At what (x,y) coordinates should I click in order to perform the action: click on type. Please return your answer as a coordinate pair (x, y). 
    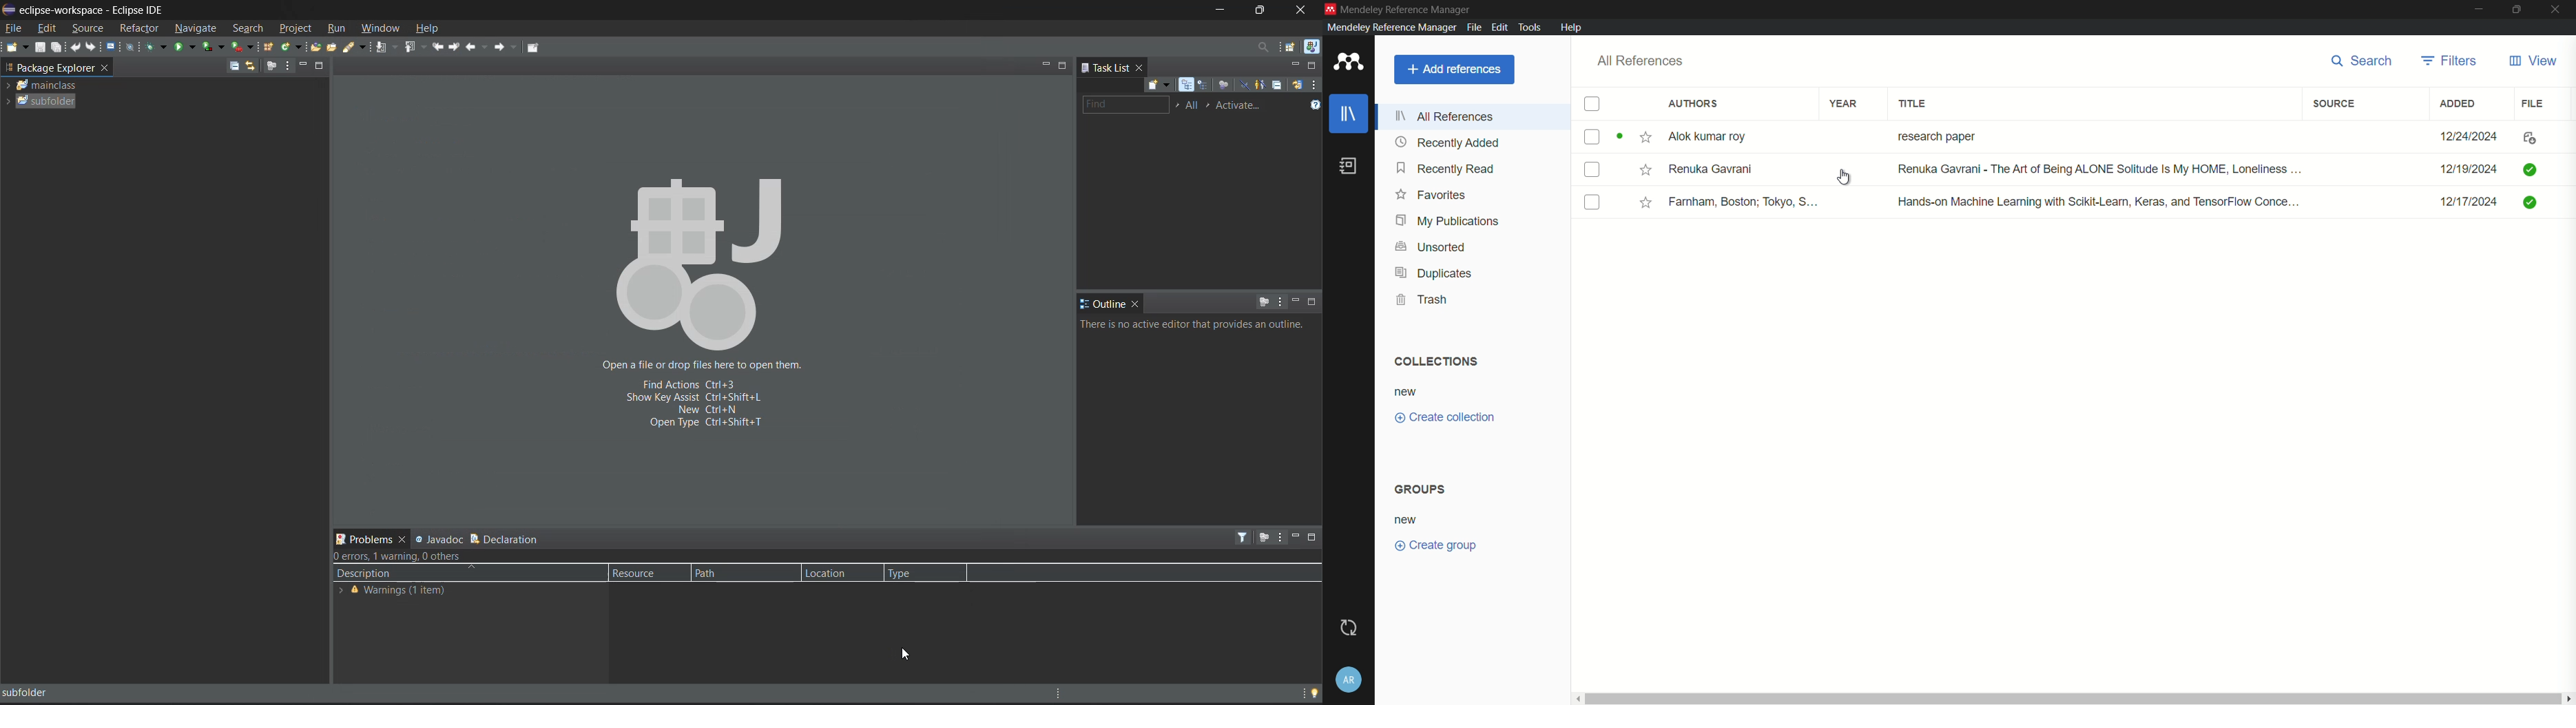
    Looking at the image, I should click on (917, 573).